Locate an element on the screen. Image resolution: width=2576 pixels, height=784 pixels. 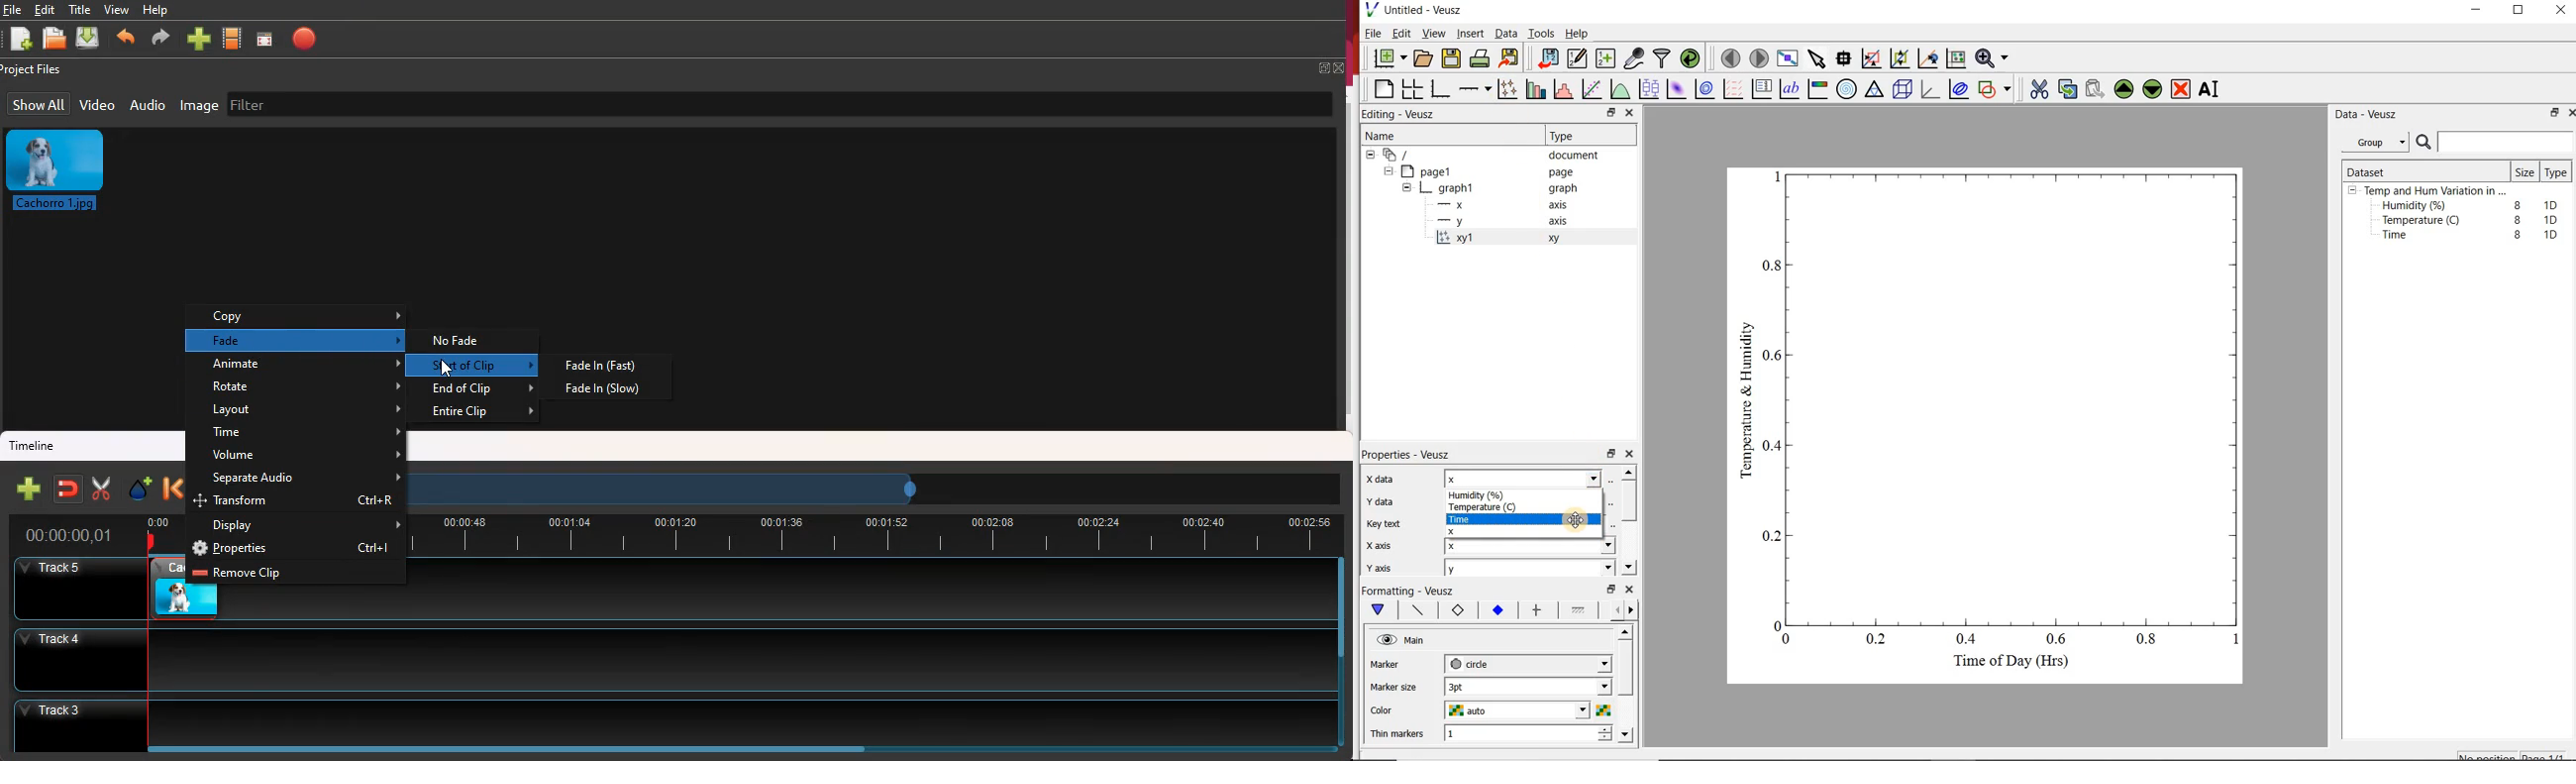
xy1 is located at coordinates (1464, 238).